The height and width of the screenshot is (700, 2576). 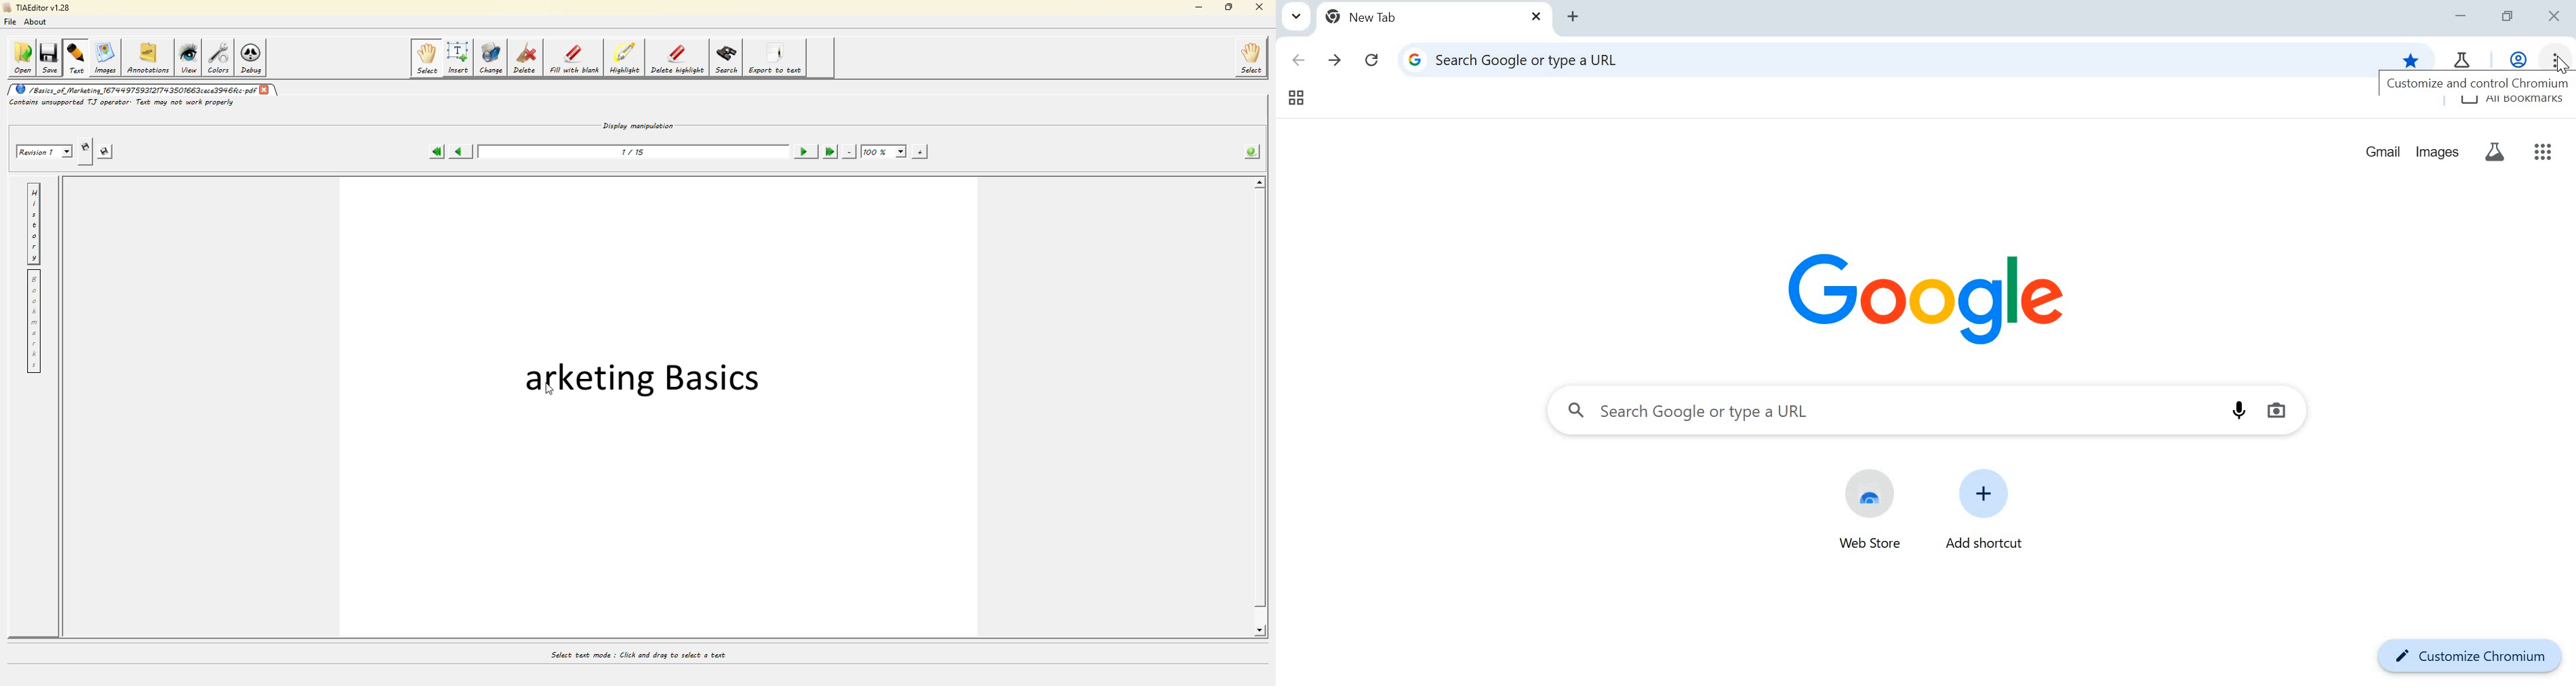 I want to click on web store, so click(x=1872, y=509).